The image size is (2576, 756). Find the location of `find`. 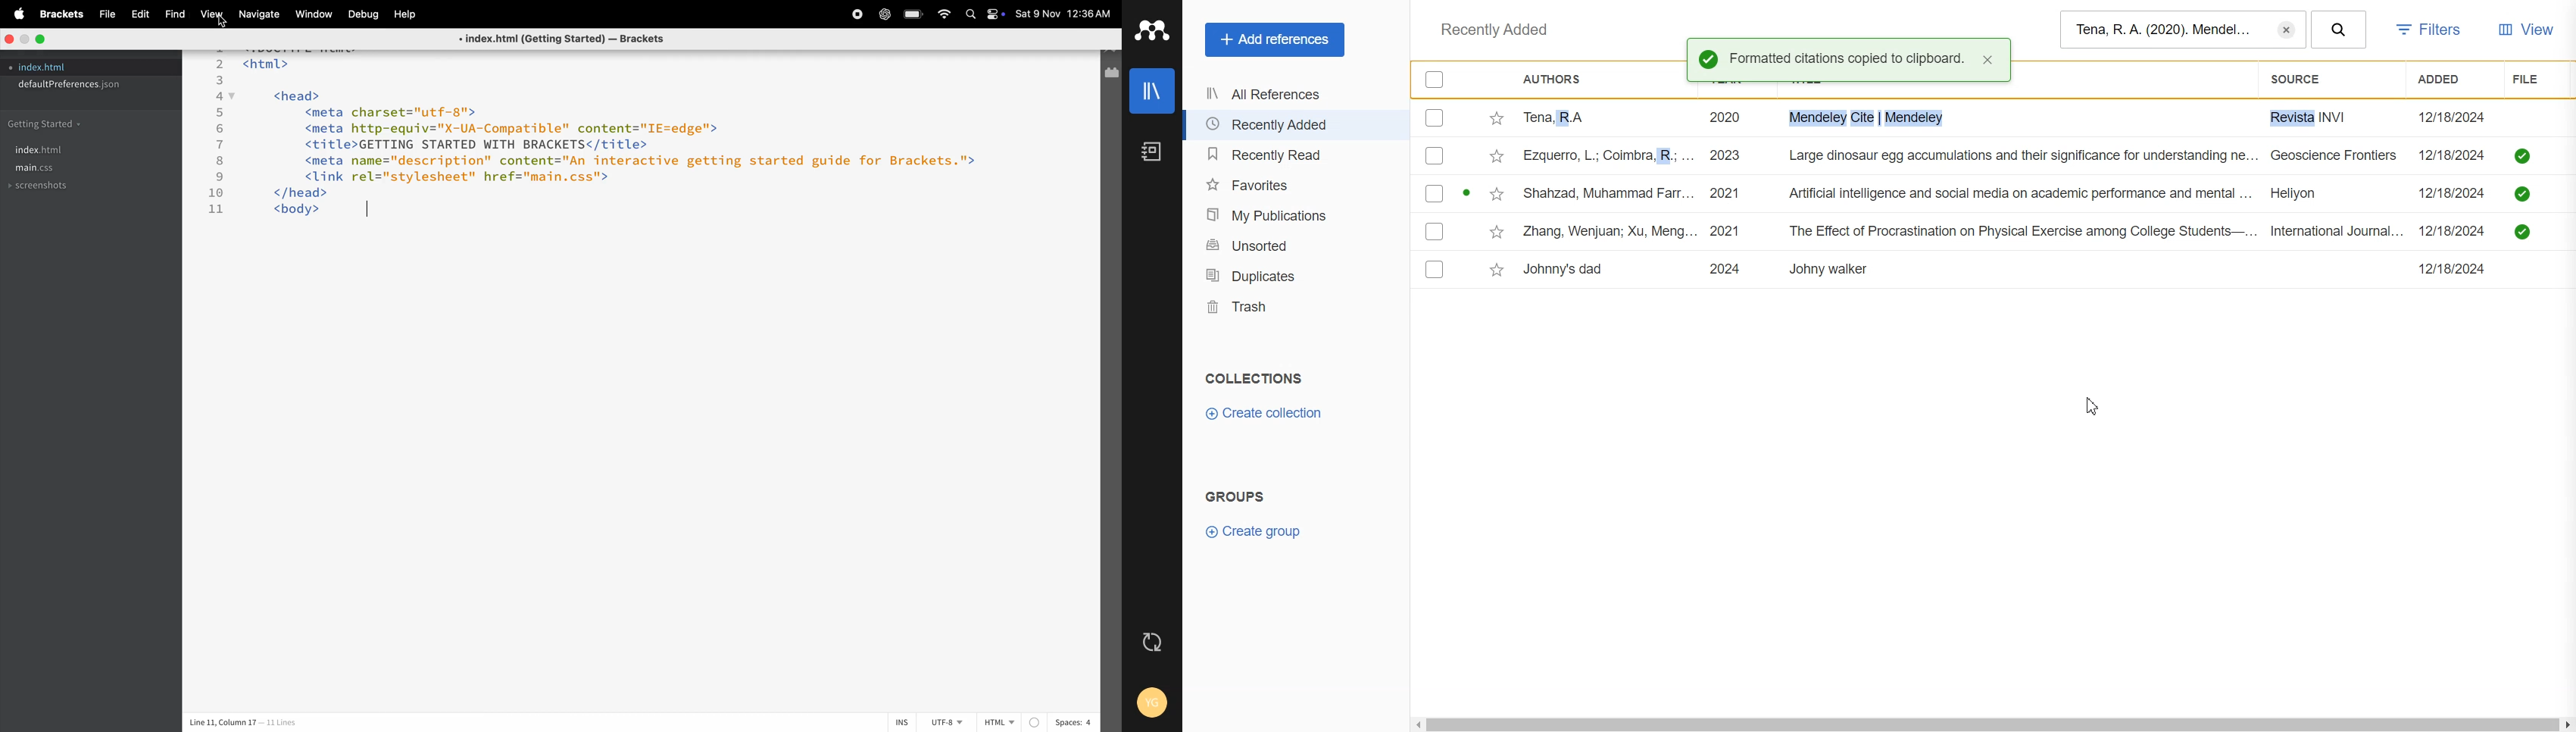

find is located at coordinates (174, 15).